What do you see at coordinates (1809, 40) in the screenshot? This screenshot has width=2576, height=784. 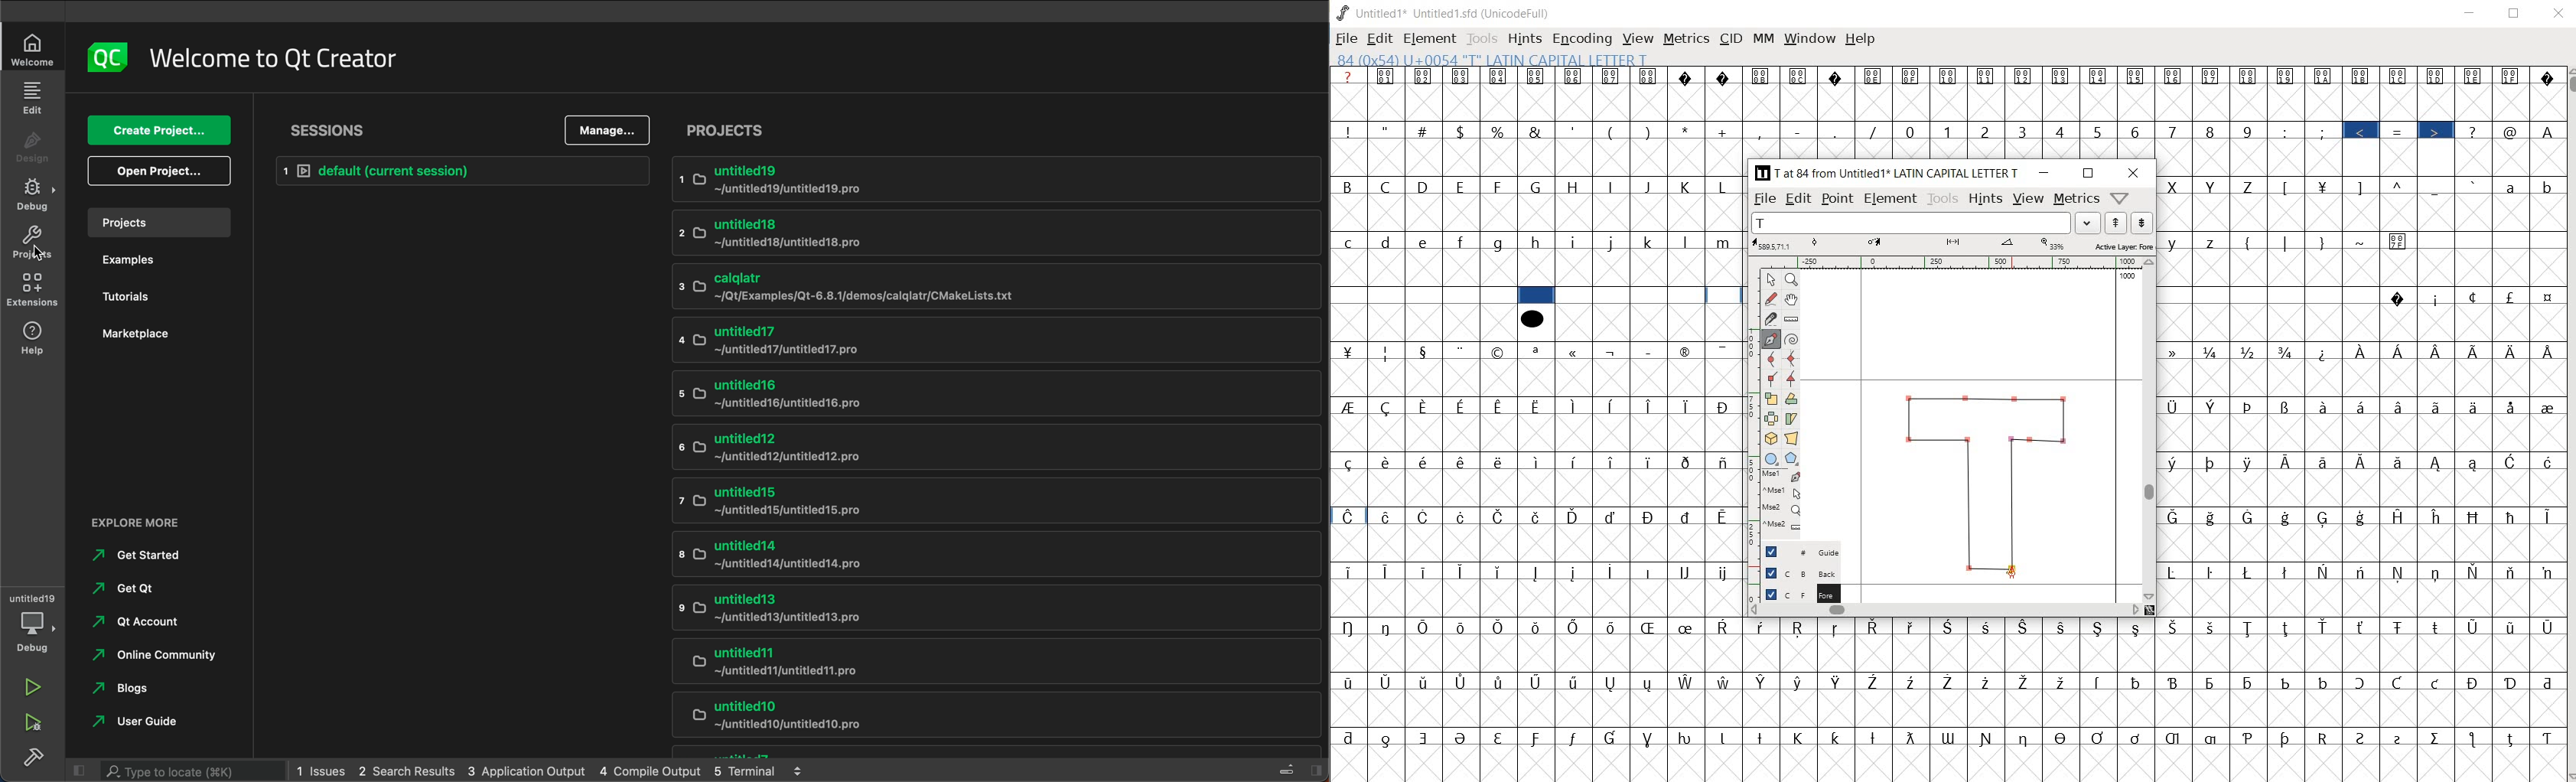 I see `window` at bounding box center [1809, 40].